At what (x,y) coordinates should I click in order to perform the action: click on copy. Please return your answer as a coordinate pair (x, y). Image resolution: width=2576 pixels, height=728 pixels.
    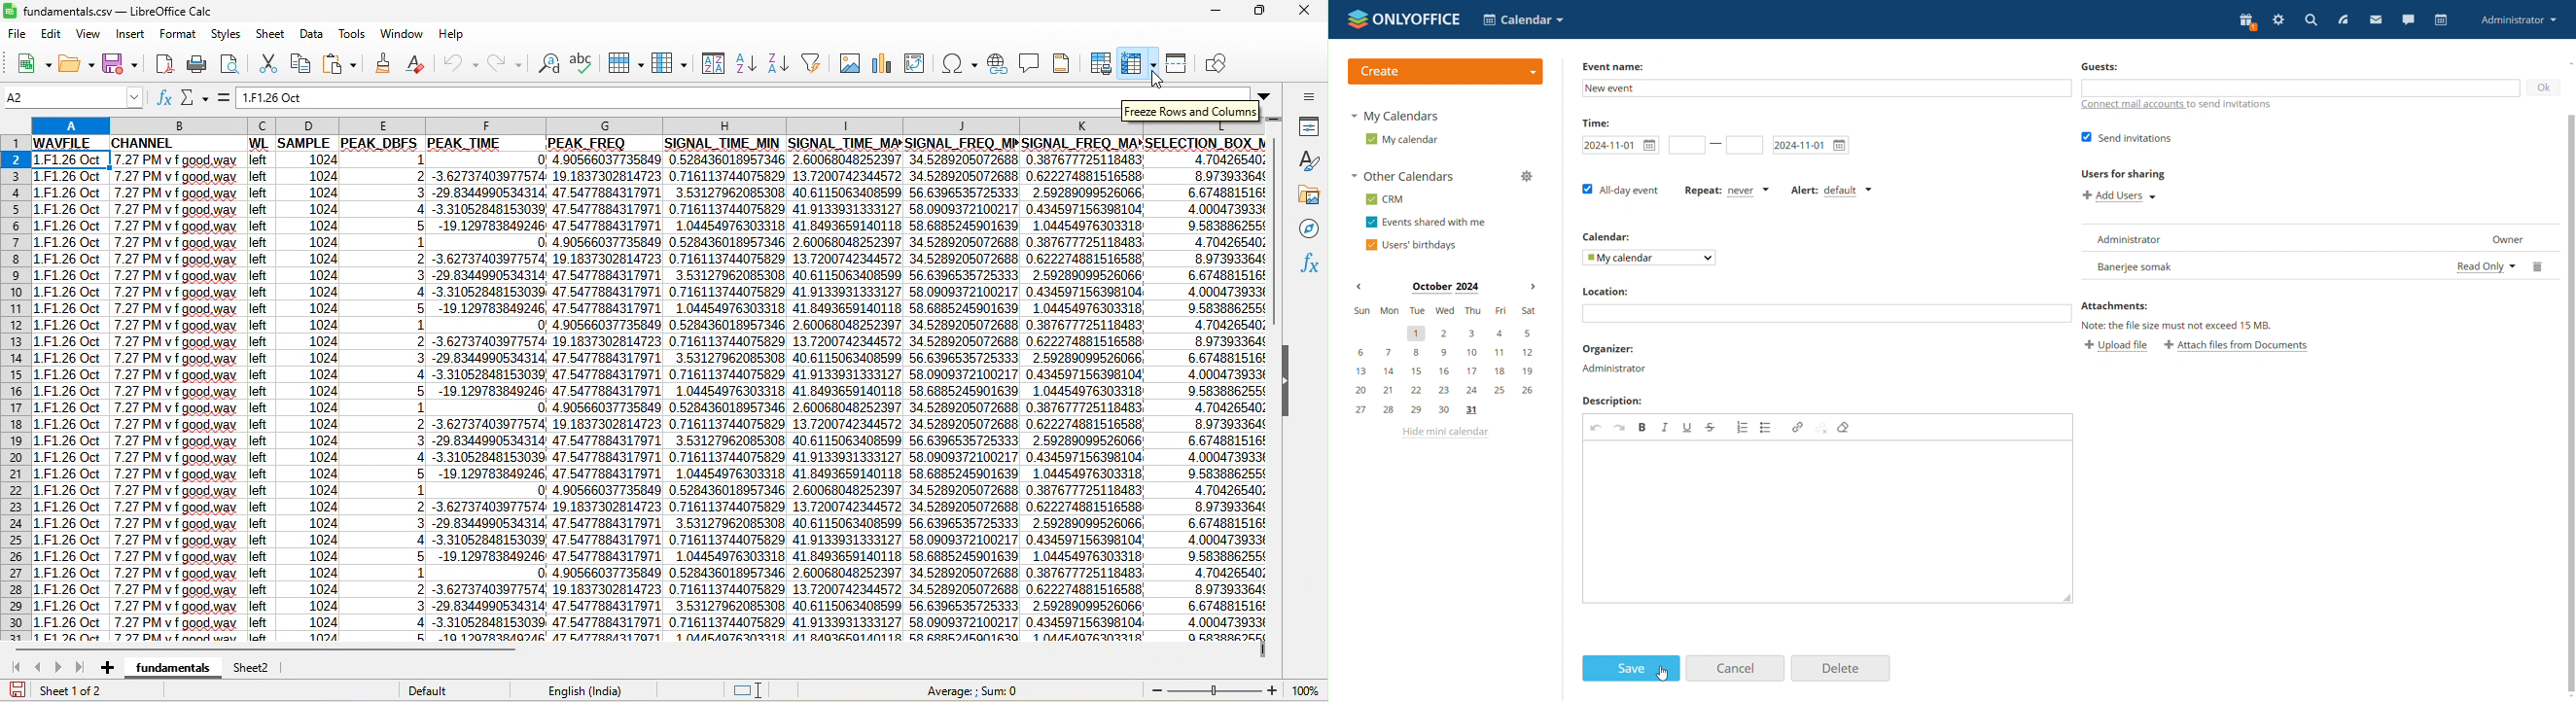
    Looking at the image, I should click on (305, 62).